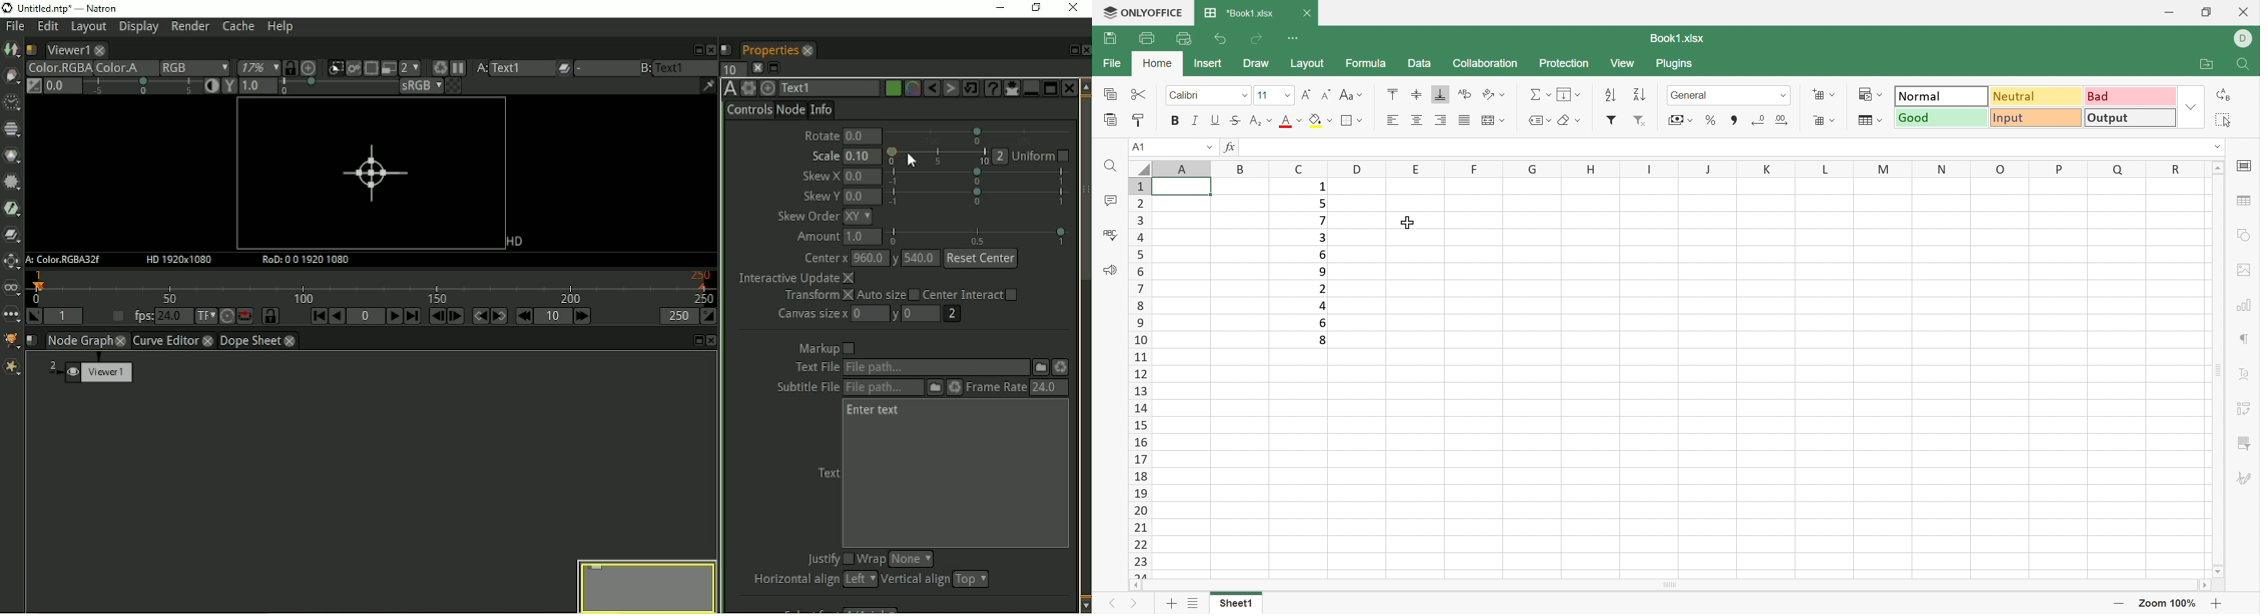  Describe the element at coordinates (2037, 119) in the screenshot. I see `Input` at that location.